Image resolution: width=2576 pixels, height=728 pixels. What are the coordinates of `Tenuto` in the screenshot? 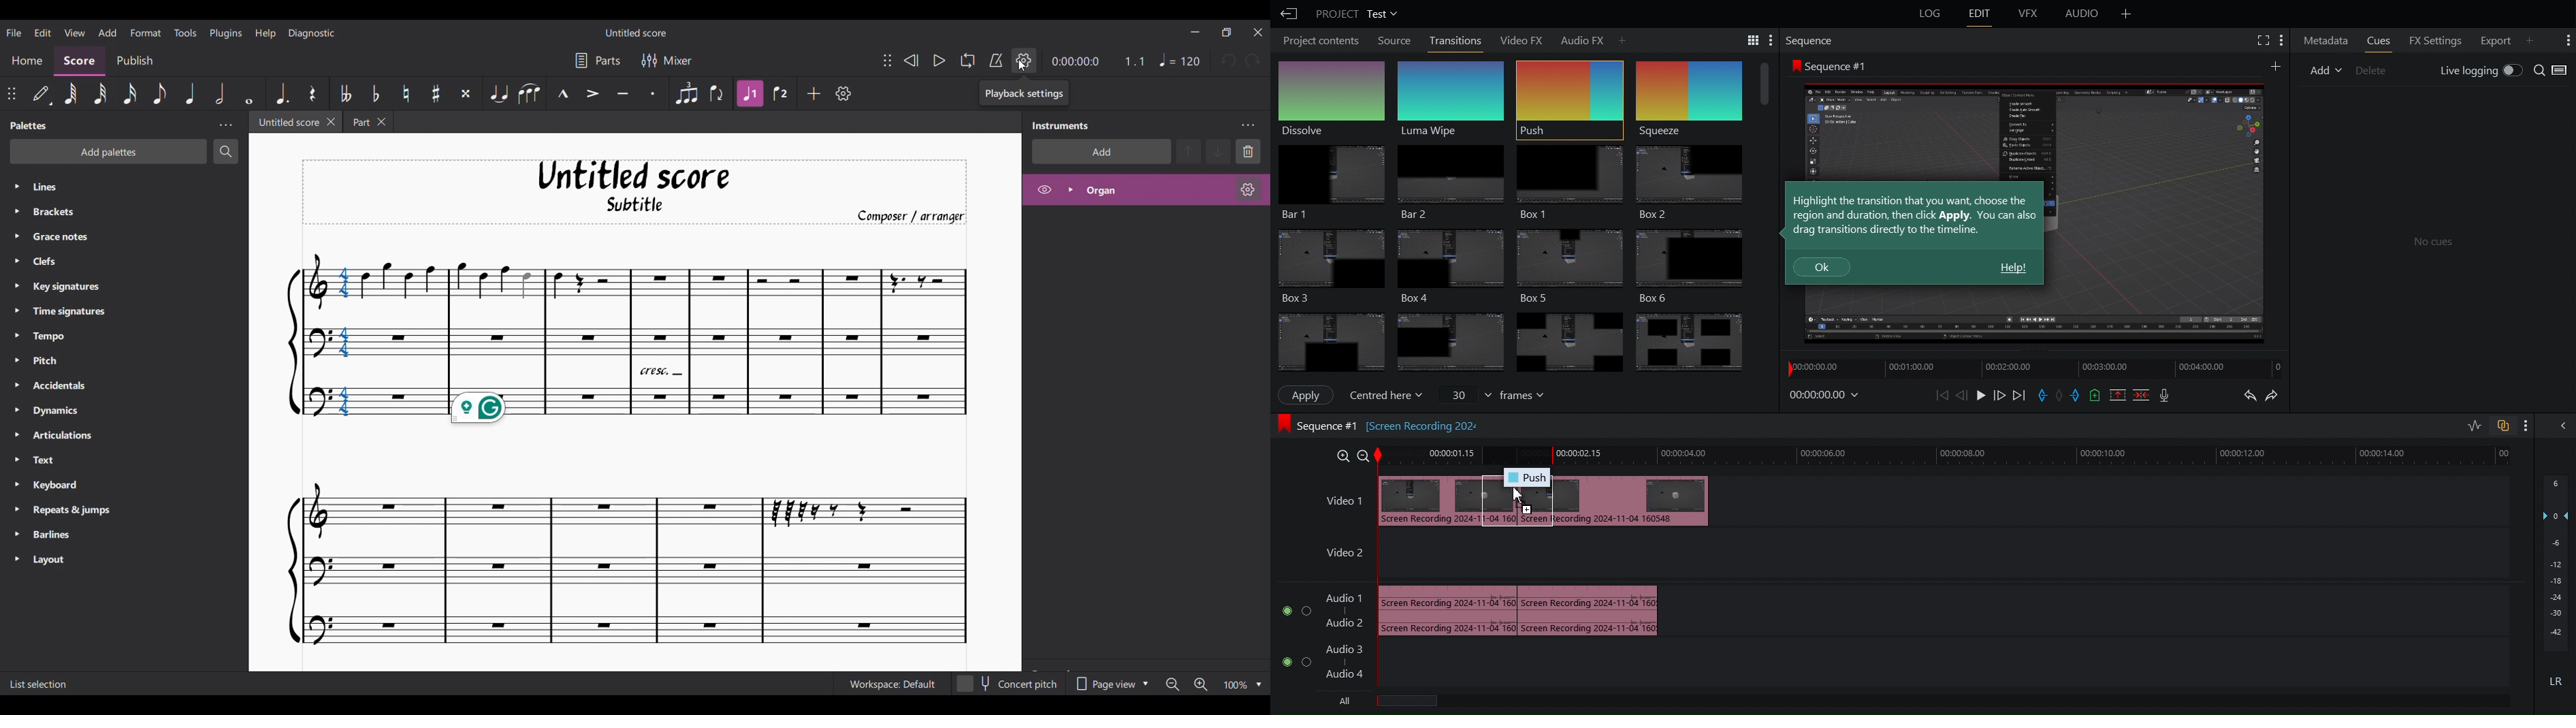 It's located at (622, 93).